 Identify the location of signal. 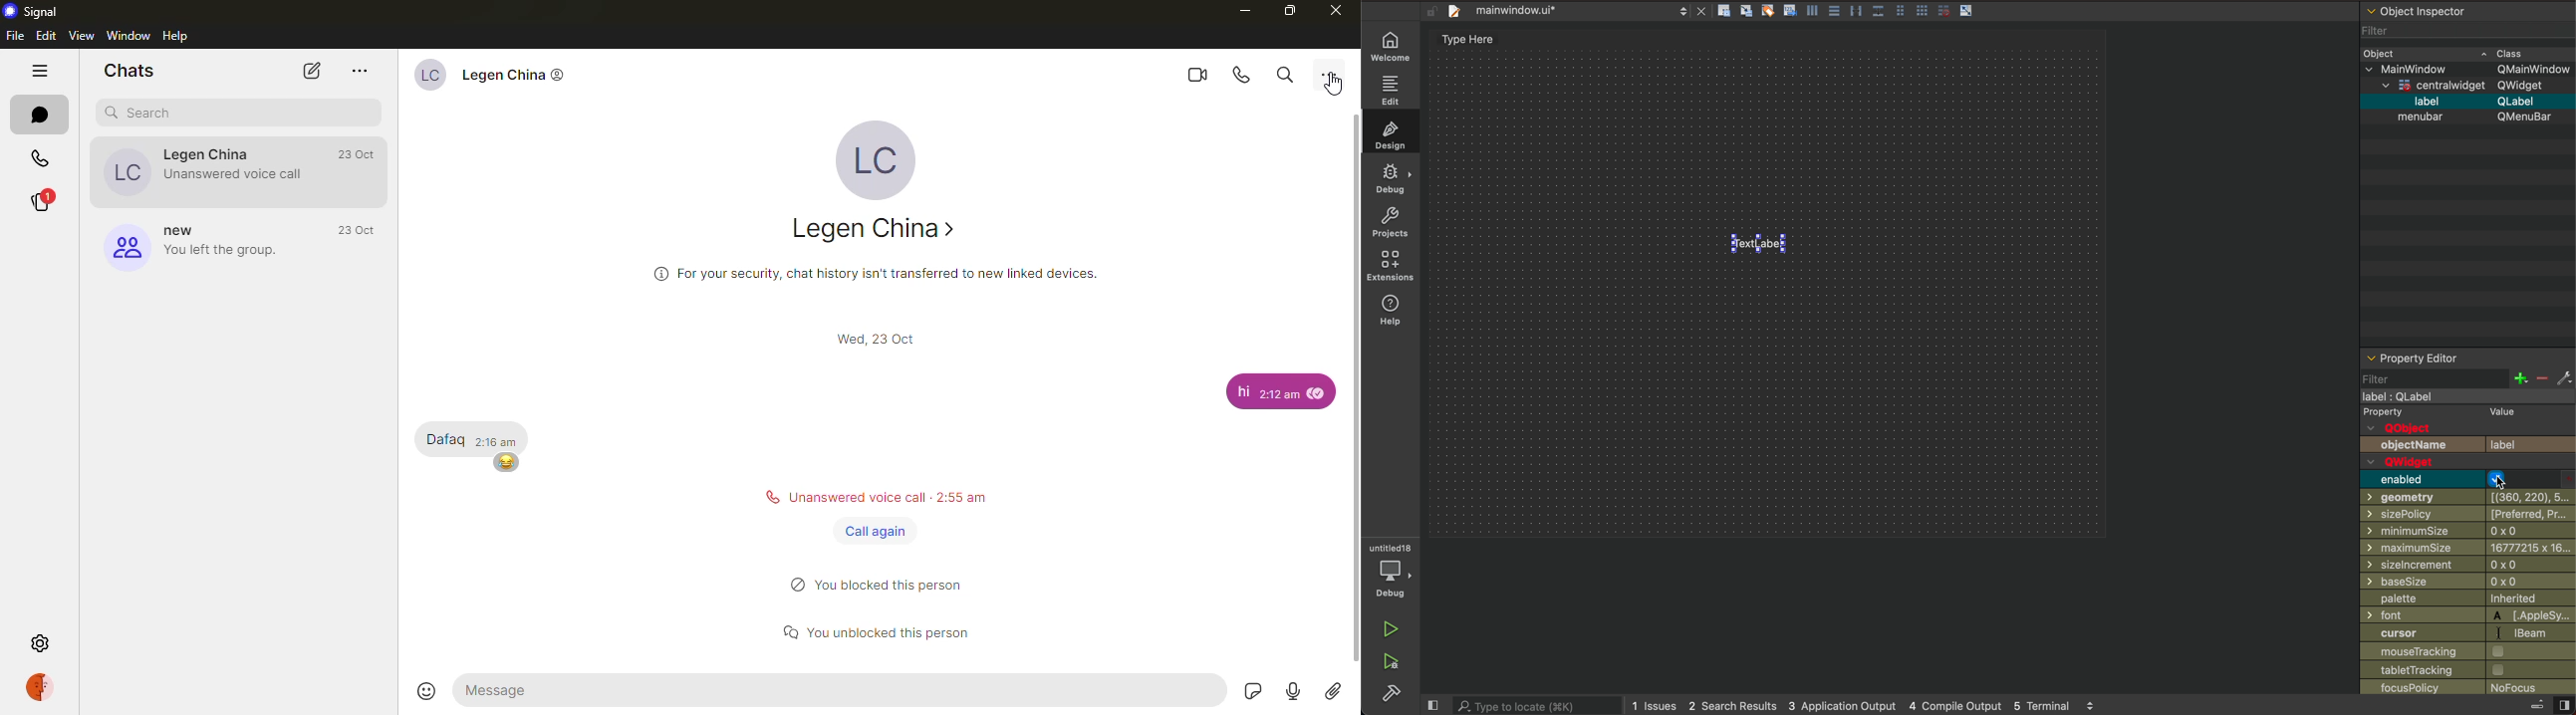
(38, 10).